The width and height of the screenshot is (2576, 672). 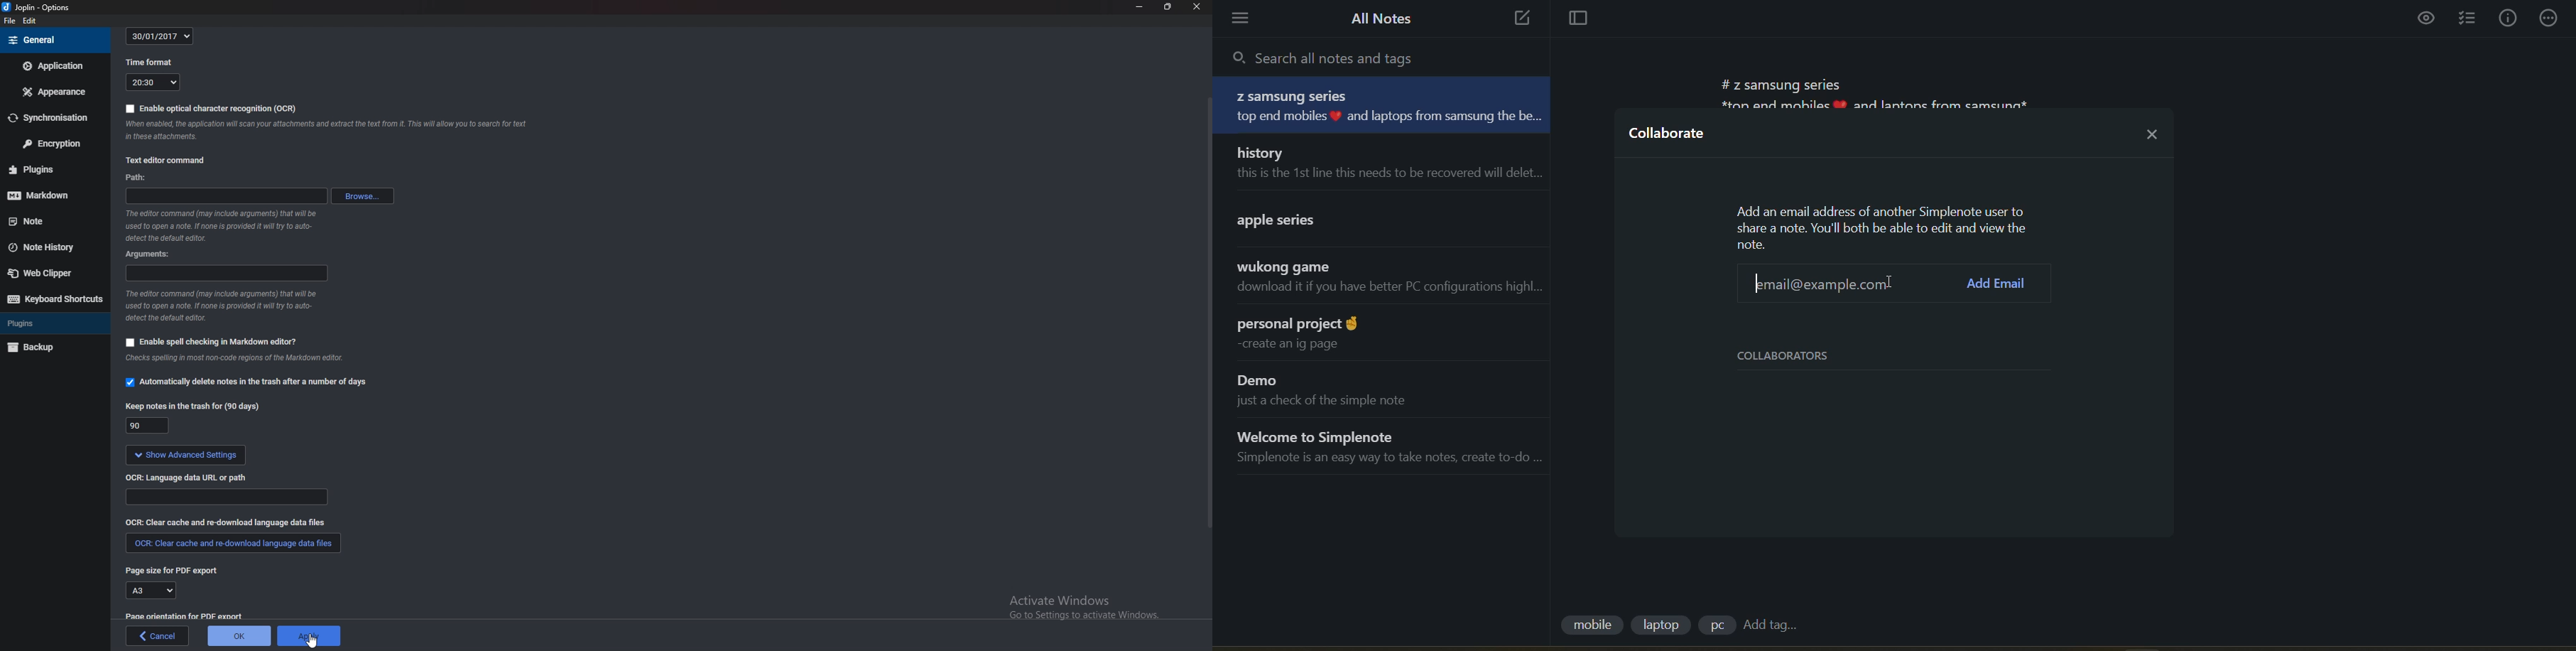 I want to click on preview, so click(x=2428, y=20).